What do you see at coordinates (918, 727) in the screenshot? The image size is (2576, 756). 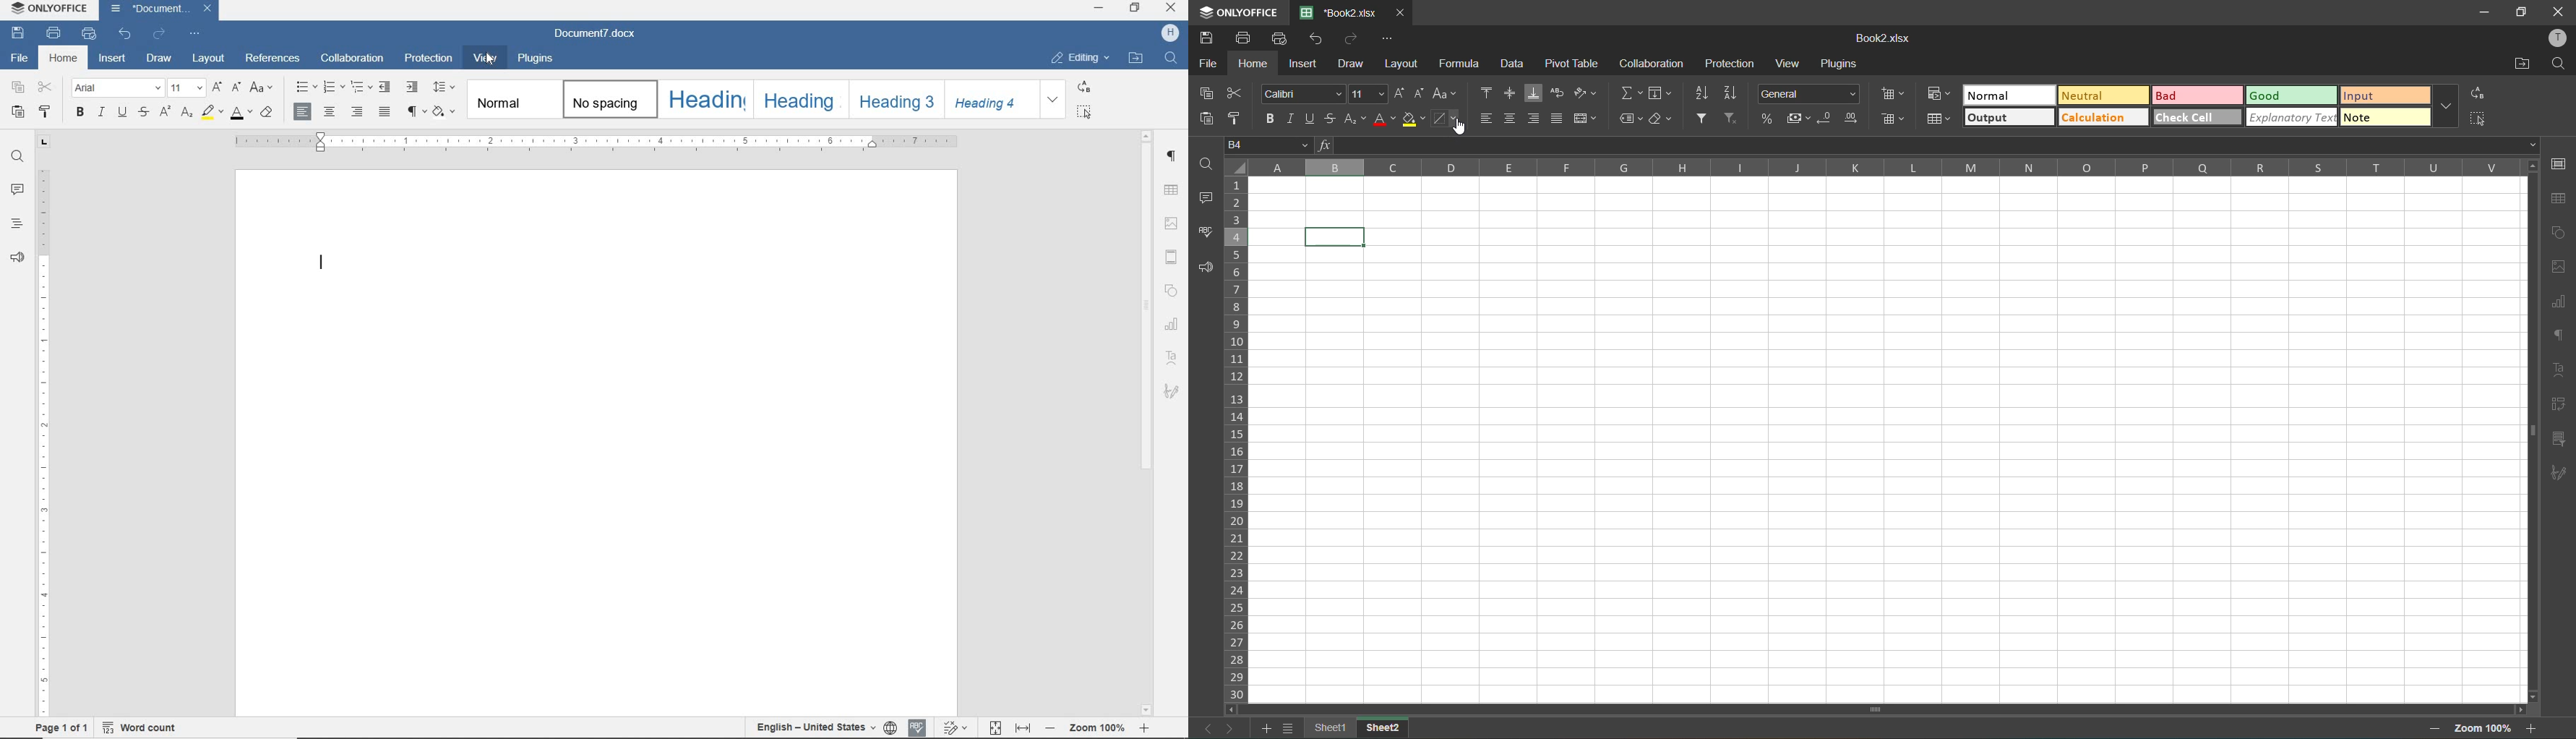 I see `SPELL CHECKING` at bounding box center [918, 727].